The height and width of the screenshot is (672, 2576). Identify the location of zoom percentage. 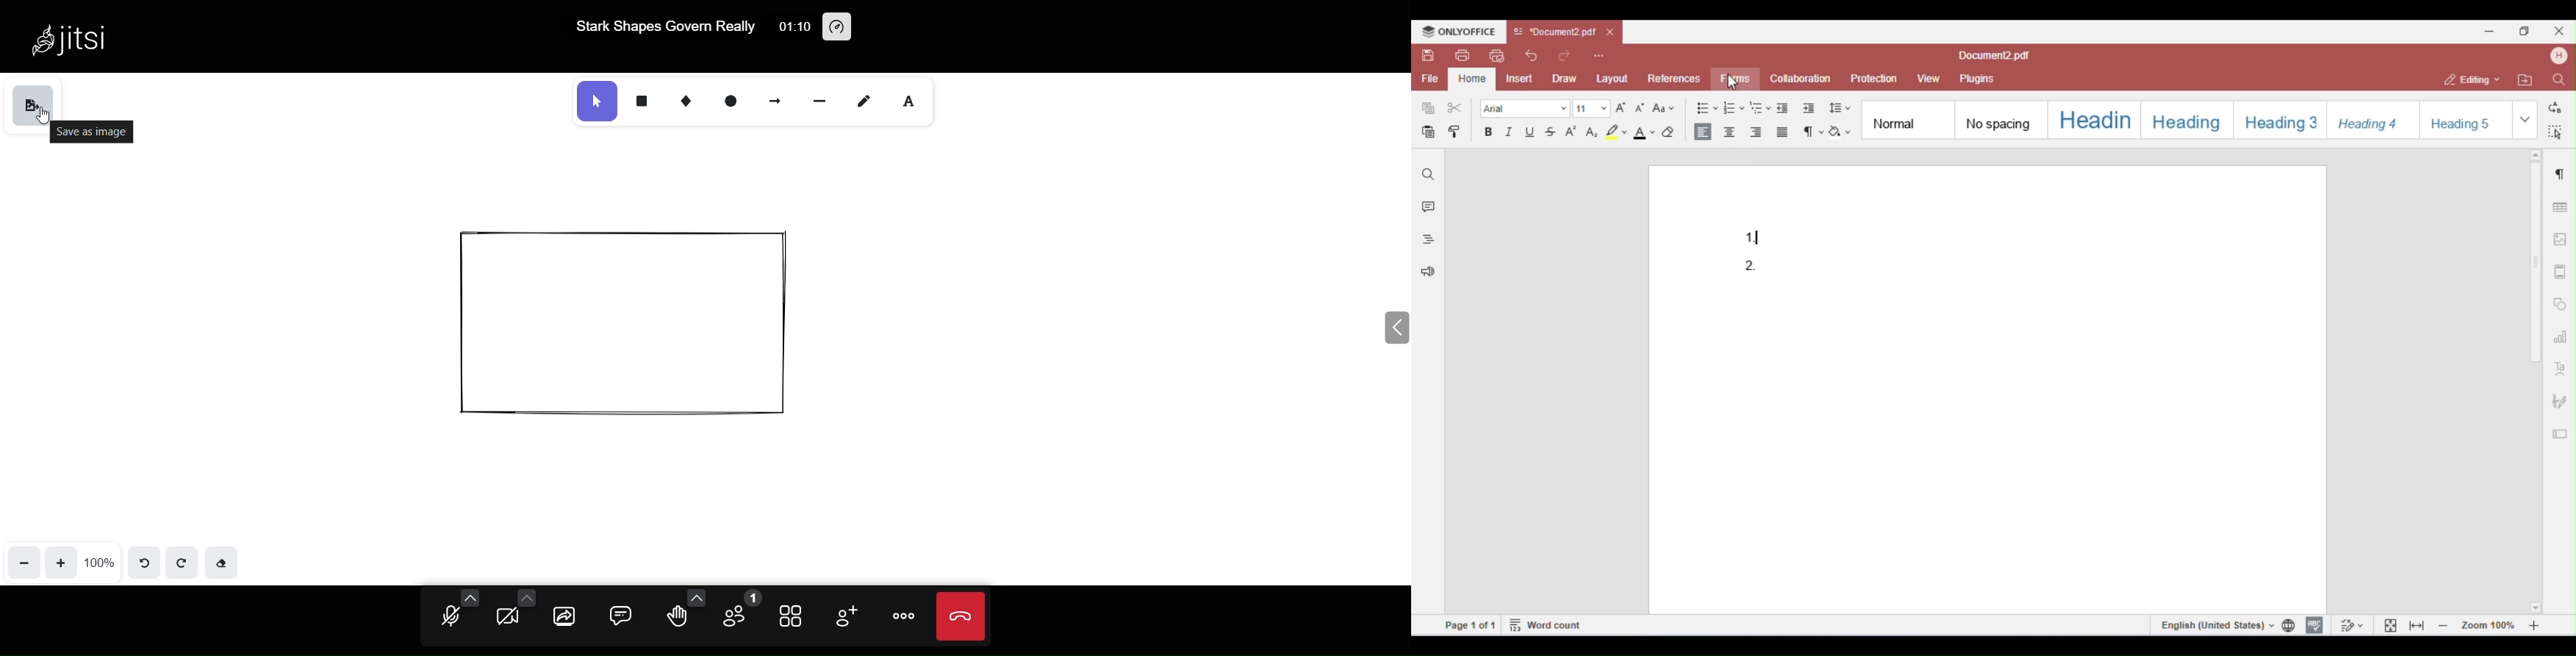
(101, 561).